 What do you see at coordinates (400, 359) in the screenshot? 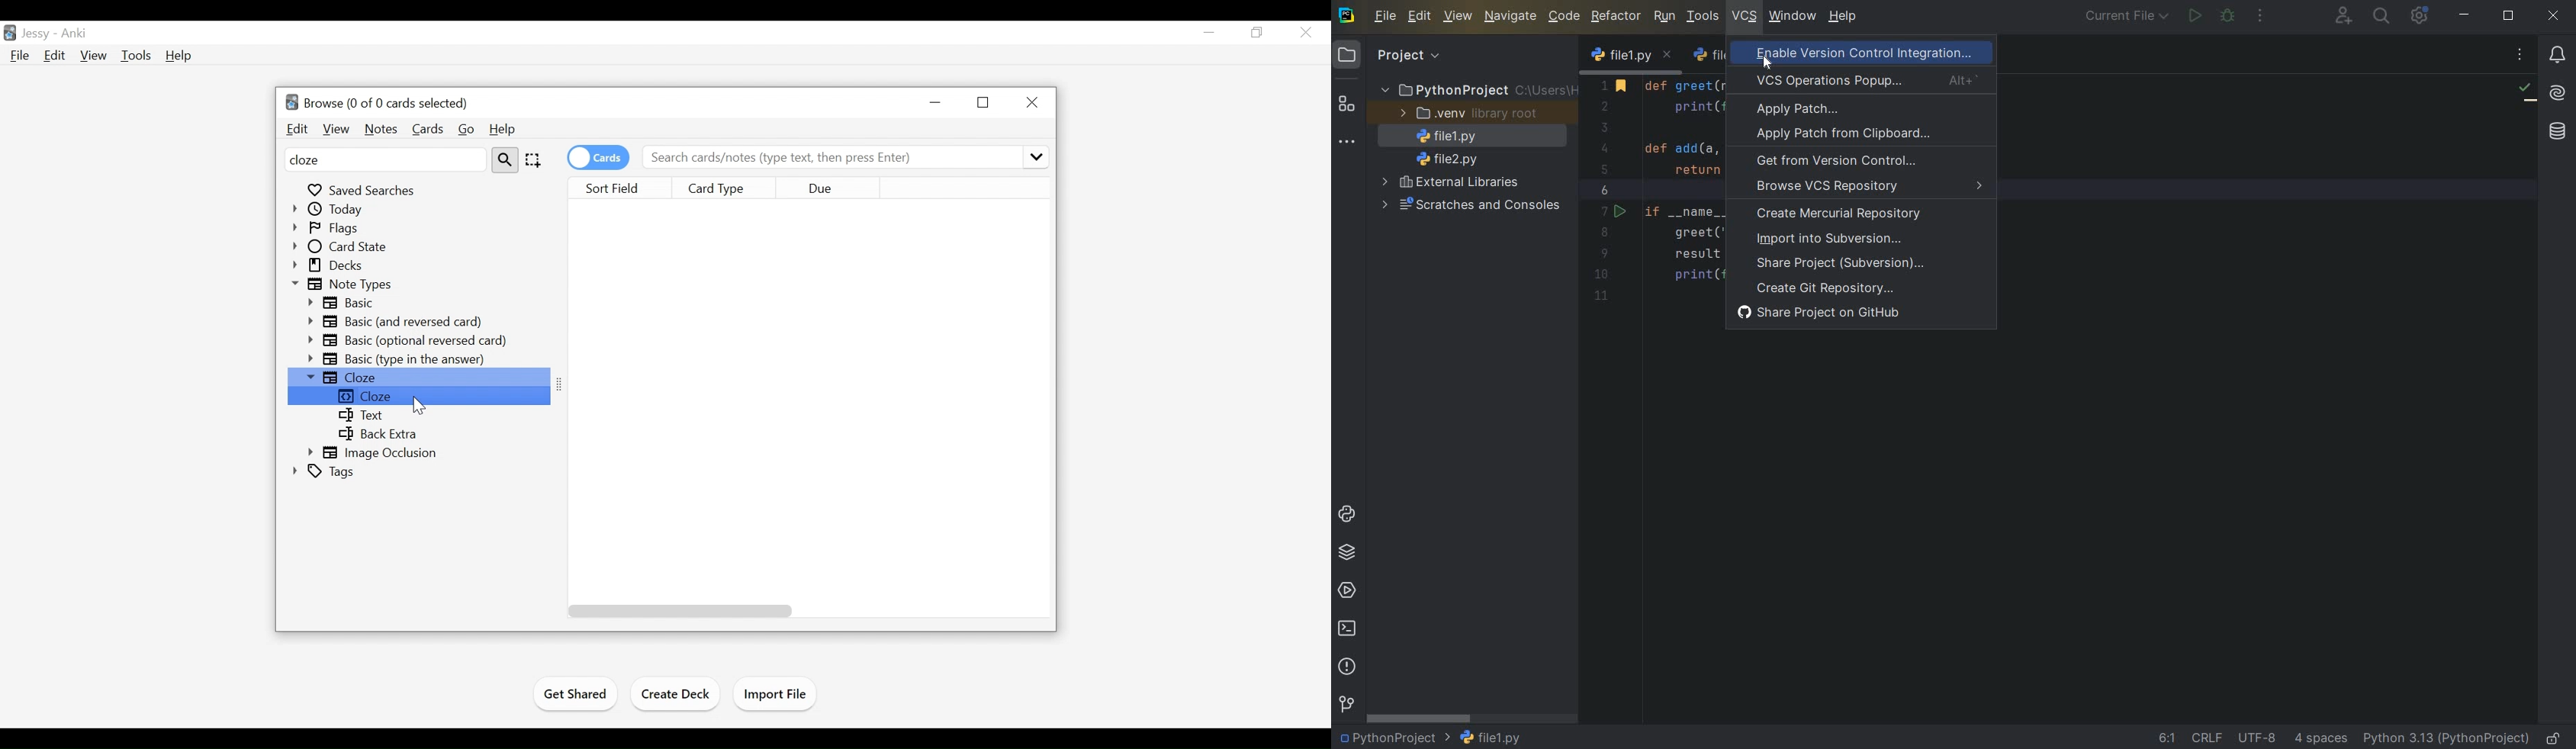
I see `Basic (type in the answer)` at bounding box center [400, 359].